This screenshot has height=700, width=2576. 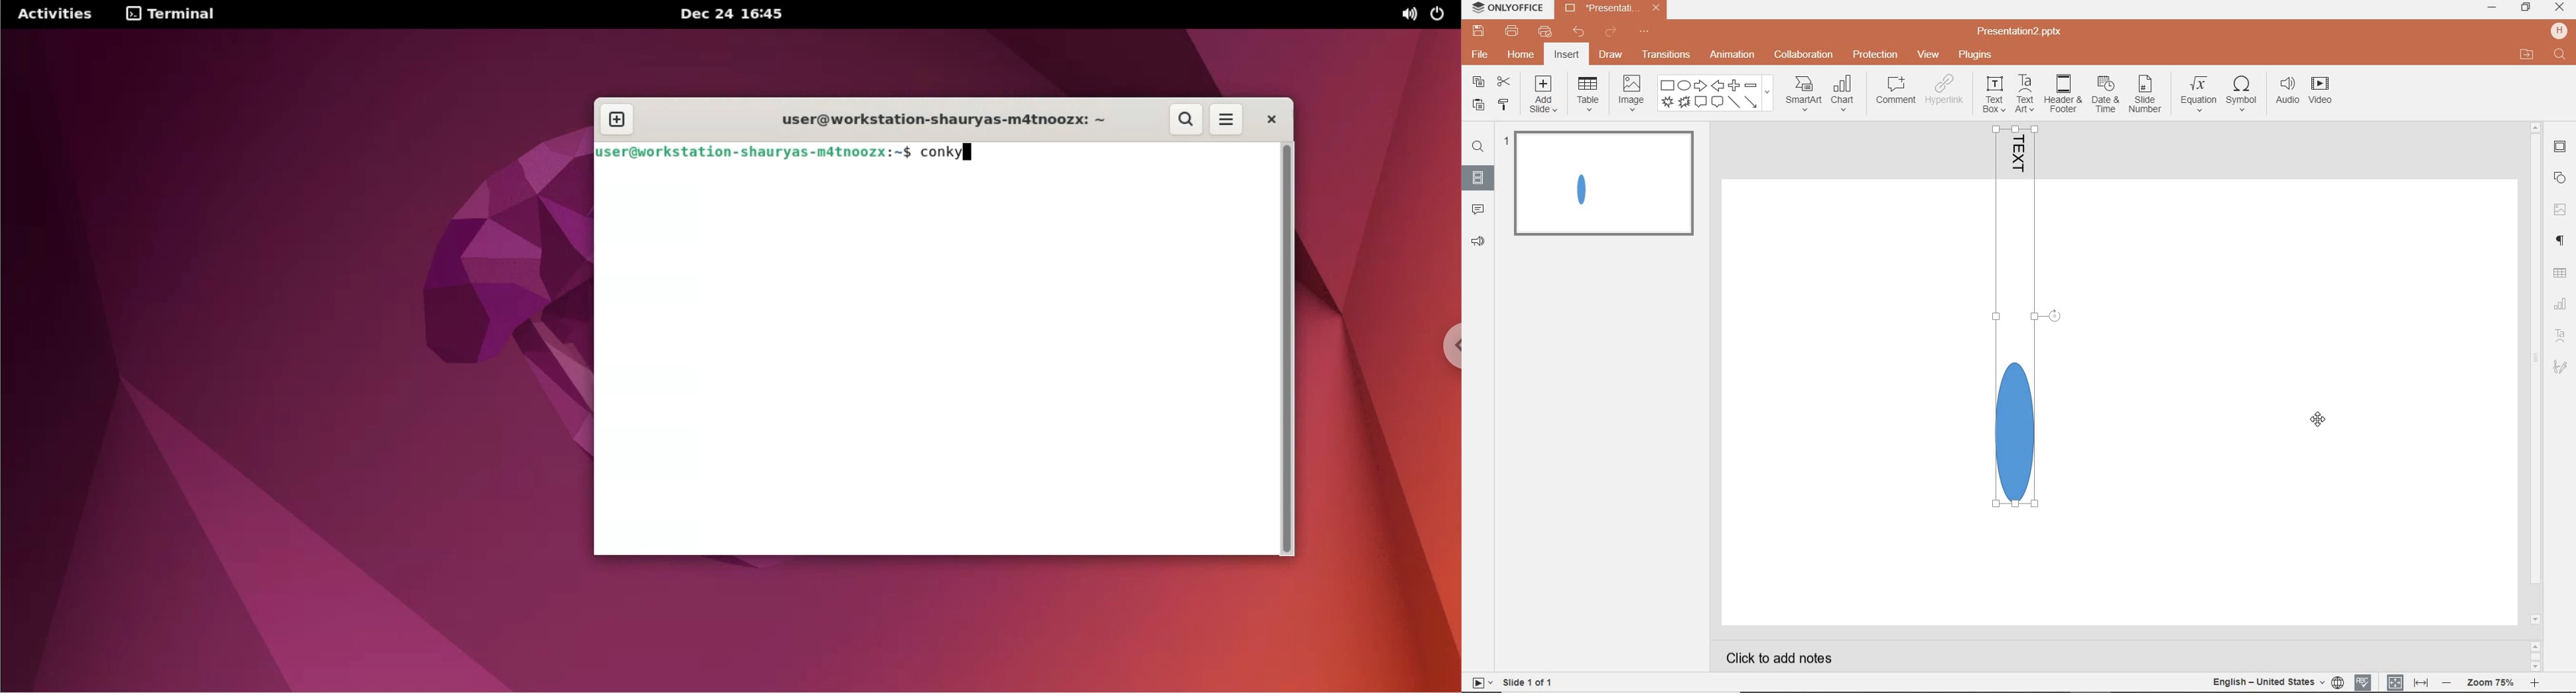 I want to click on slide number, so click(x=2145, y=96).